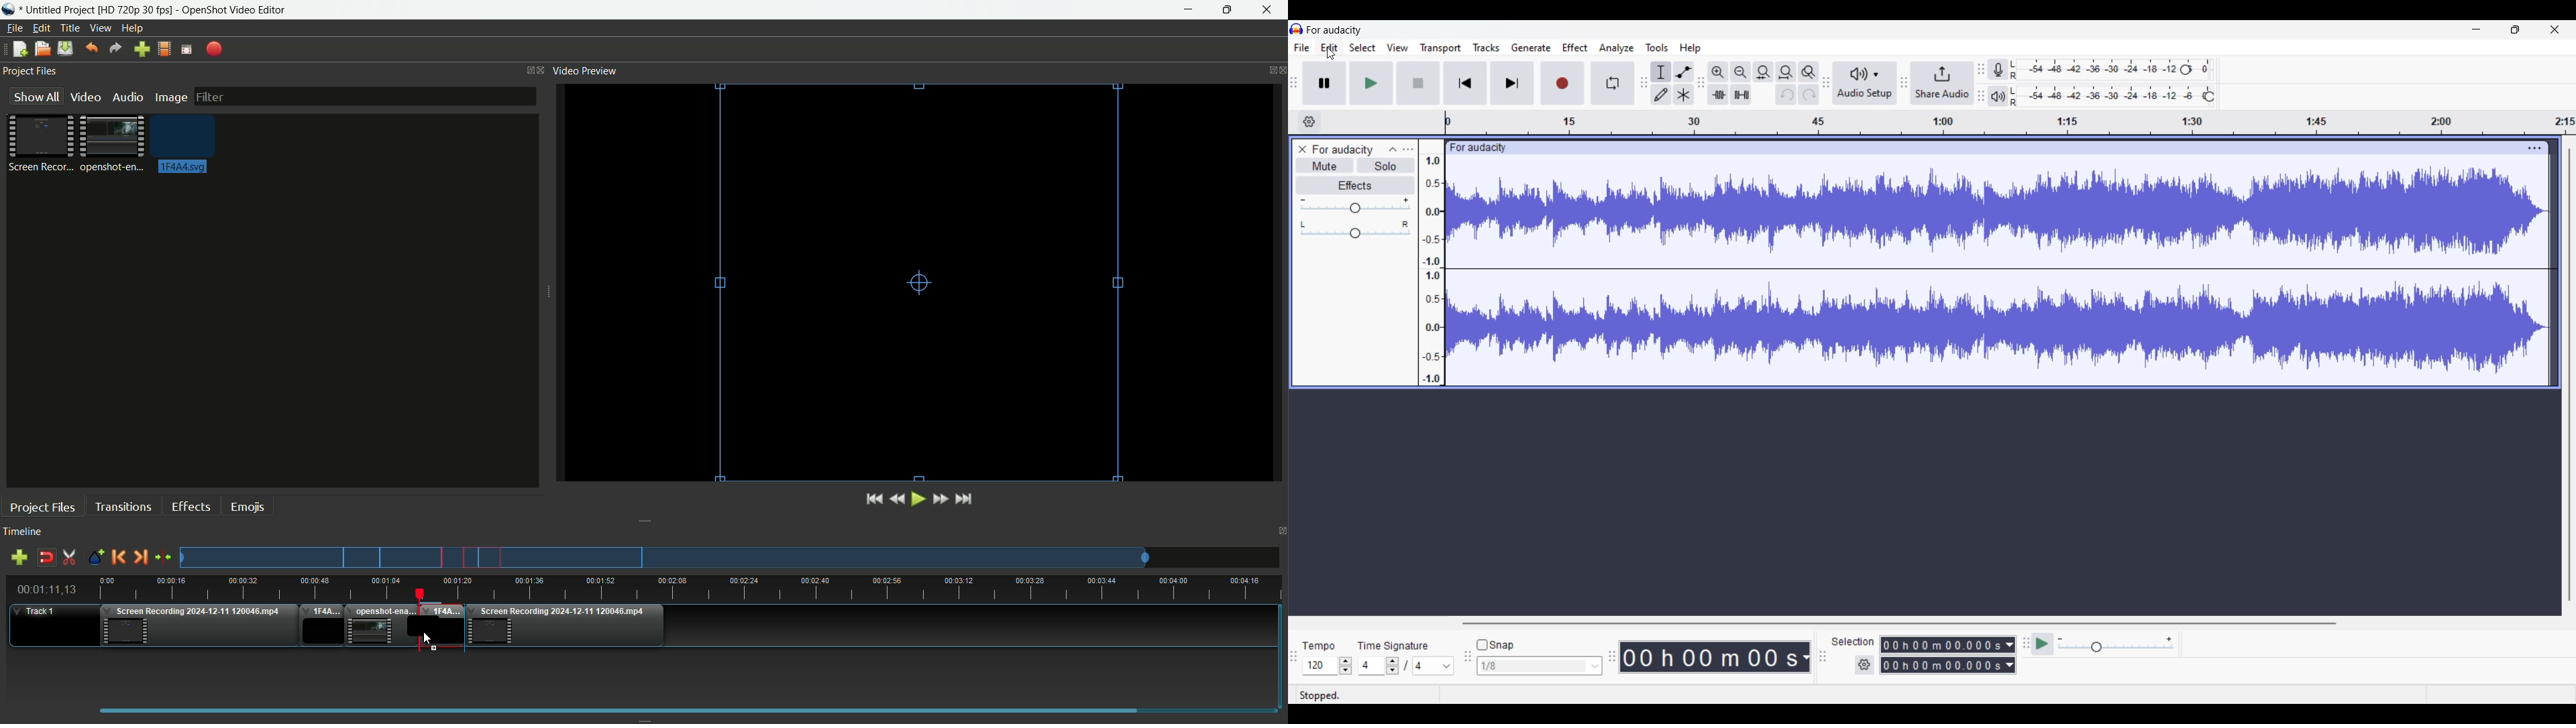 The width and height of the screenshot is (2576, 728). Describe the element at coordinates (568, 626) in the screenshot. I see `Video three in timeline` at that location.